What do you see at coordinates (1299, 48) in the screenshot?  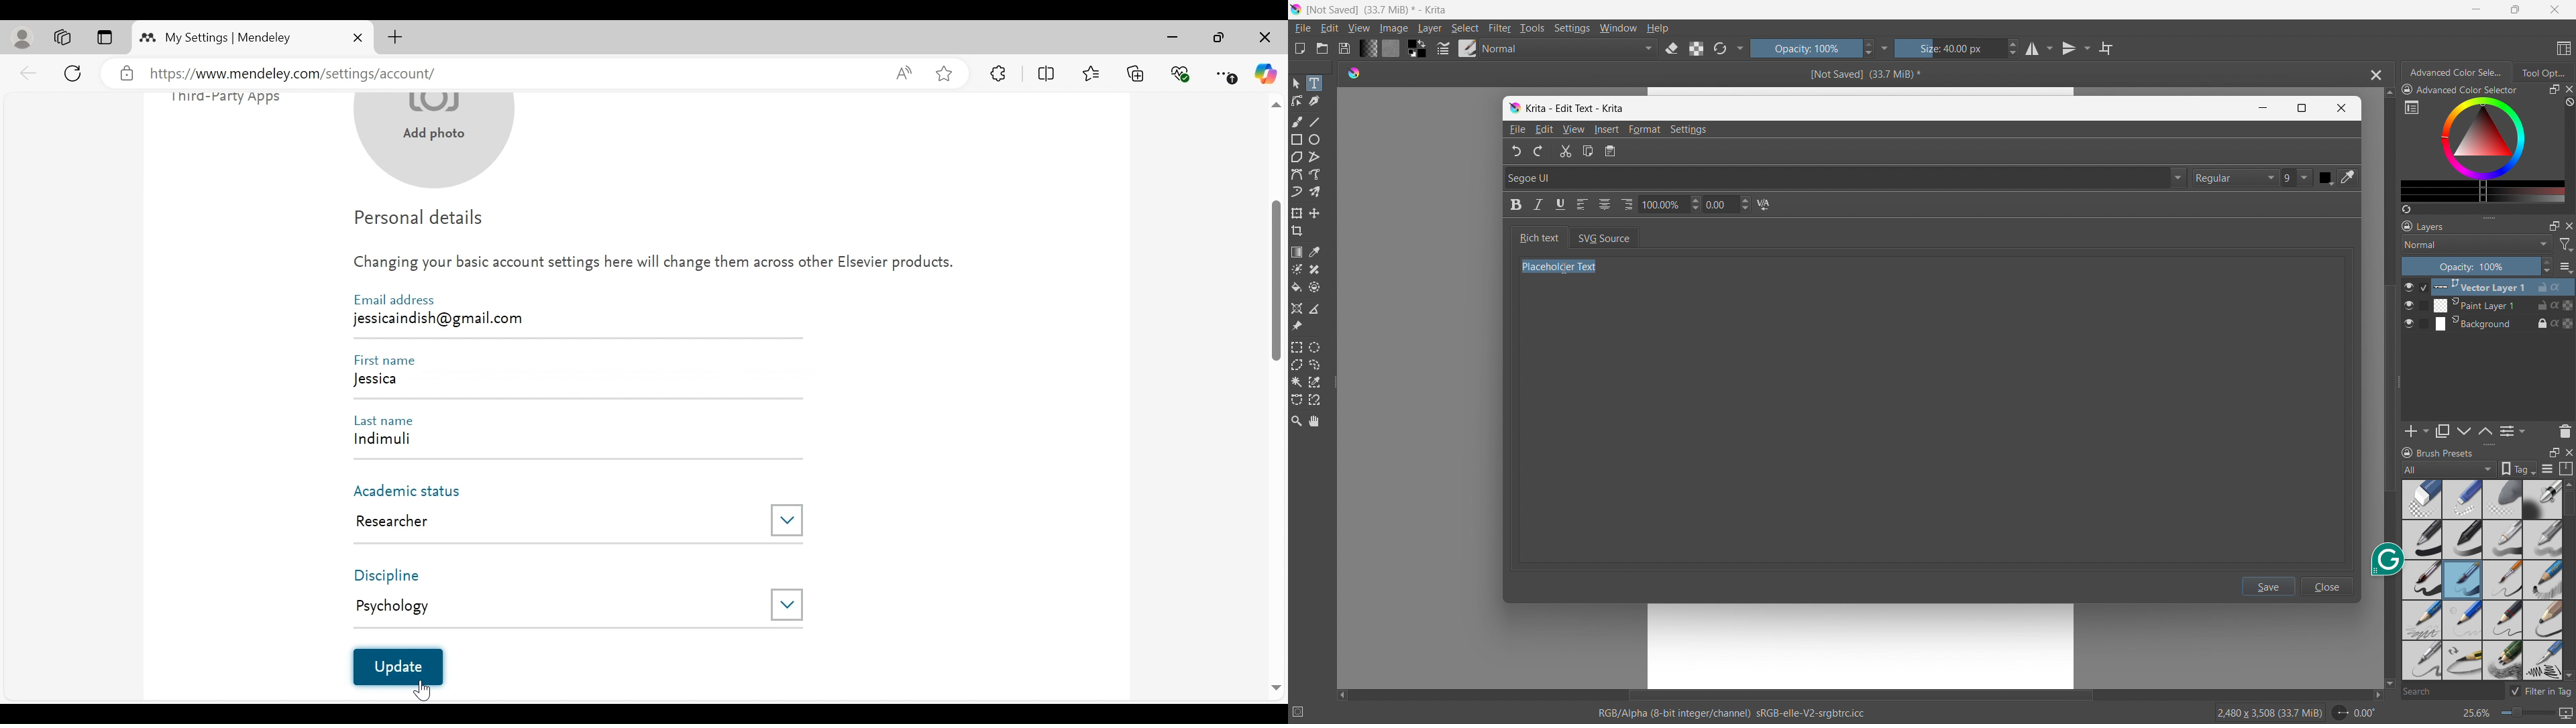 I see `new` at bounding box center [1299, 48].